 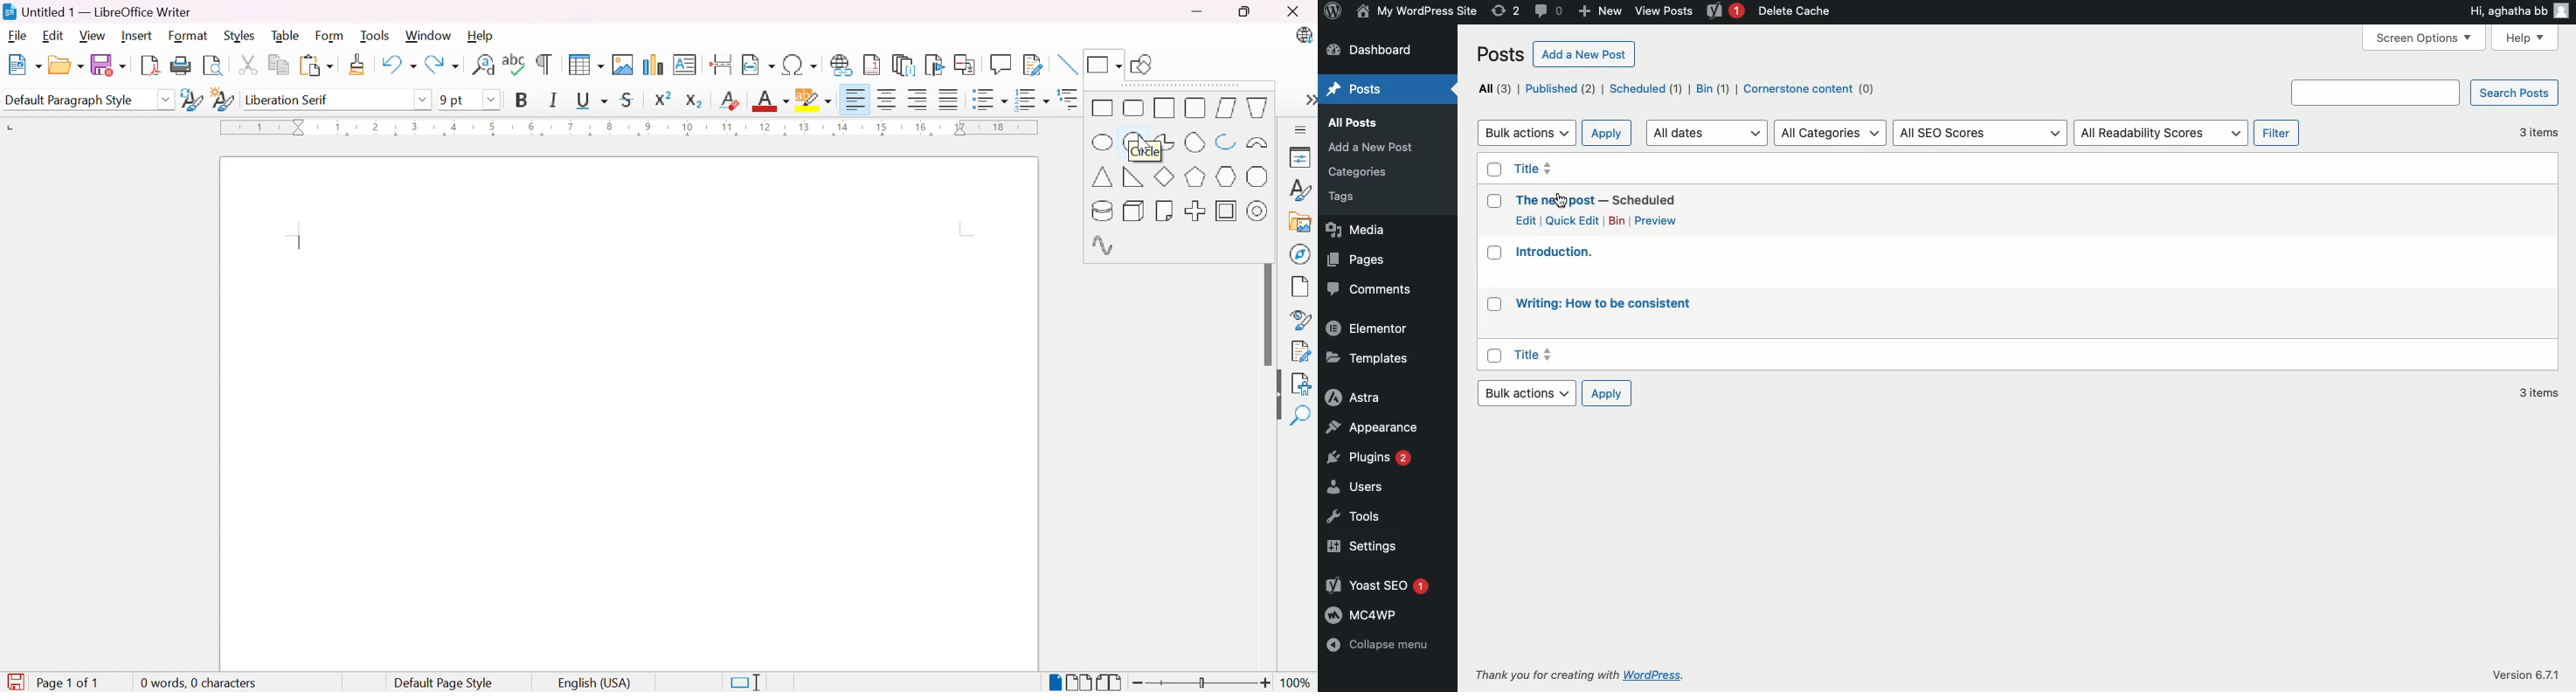 I want to click on Writing: How to be consistent, so click(x=1603, y=303).